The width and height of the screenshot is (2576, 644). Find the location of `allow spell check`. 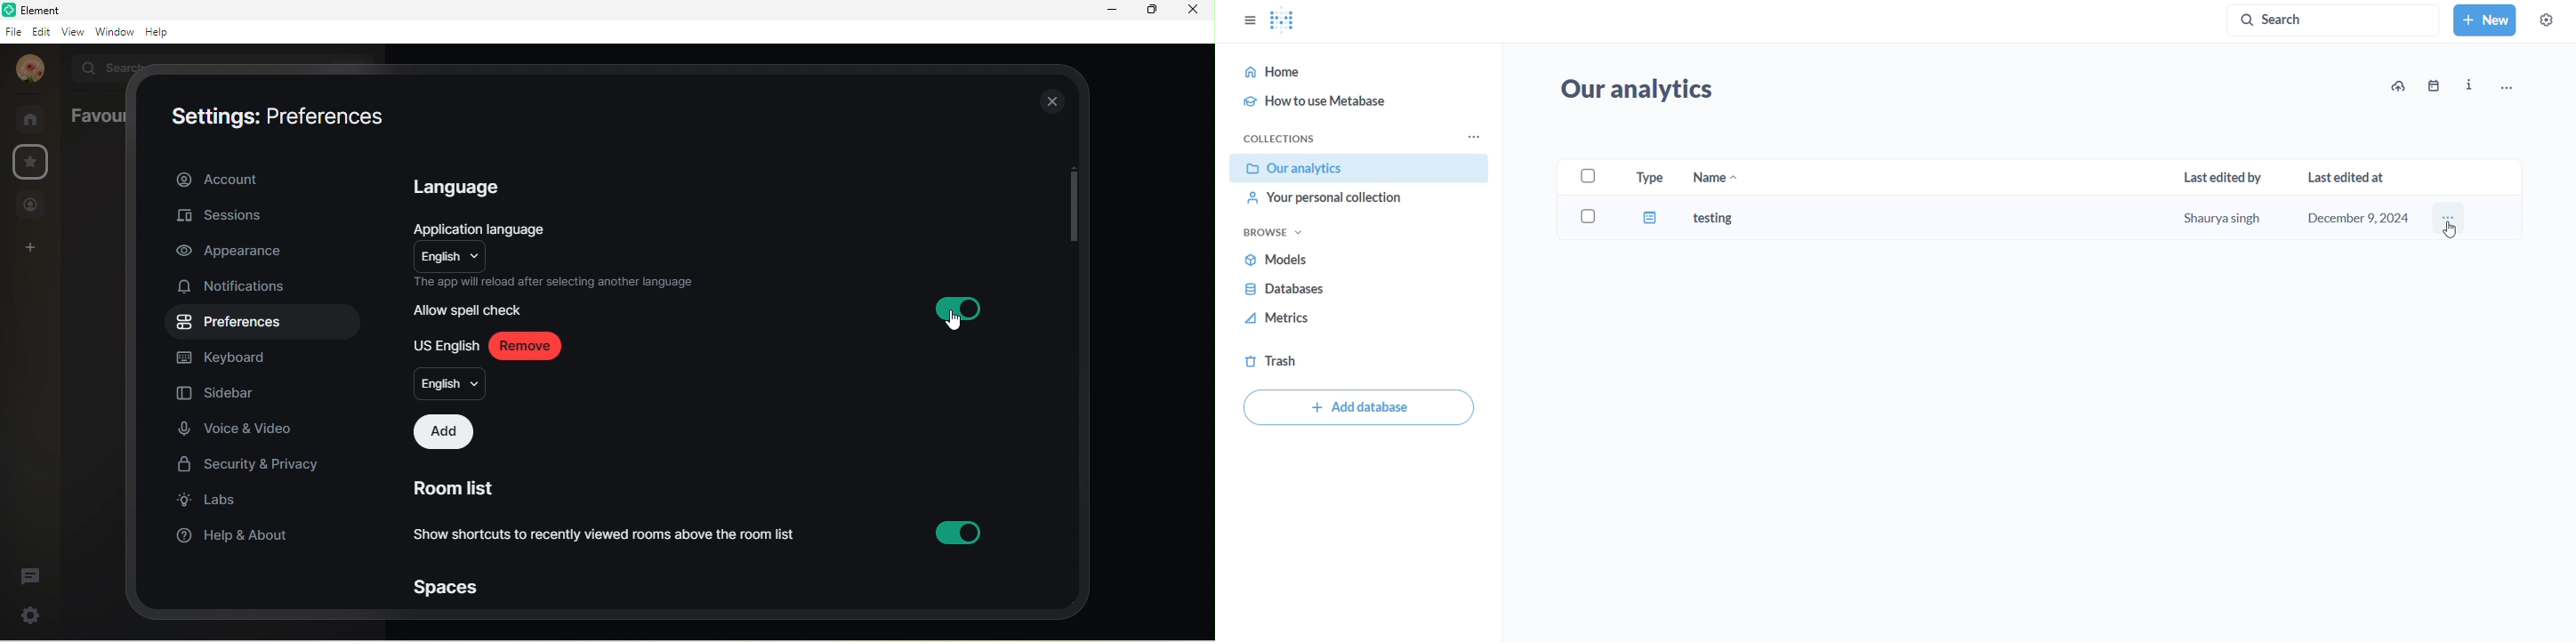

allow spell check is located at coordinates (471, 310).